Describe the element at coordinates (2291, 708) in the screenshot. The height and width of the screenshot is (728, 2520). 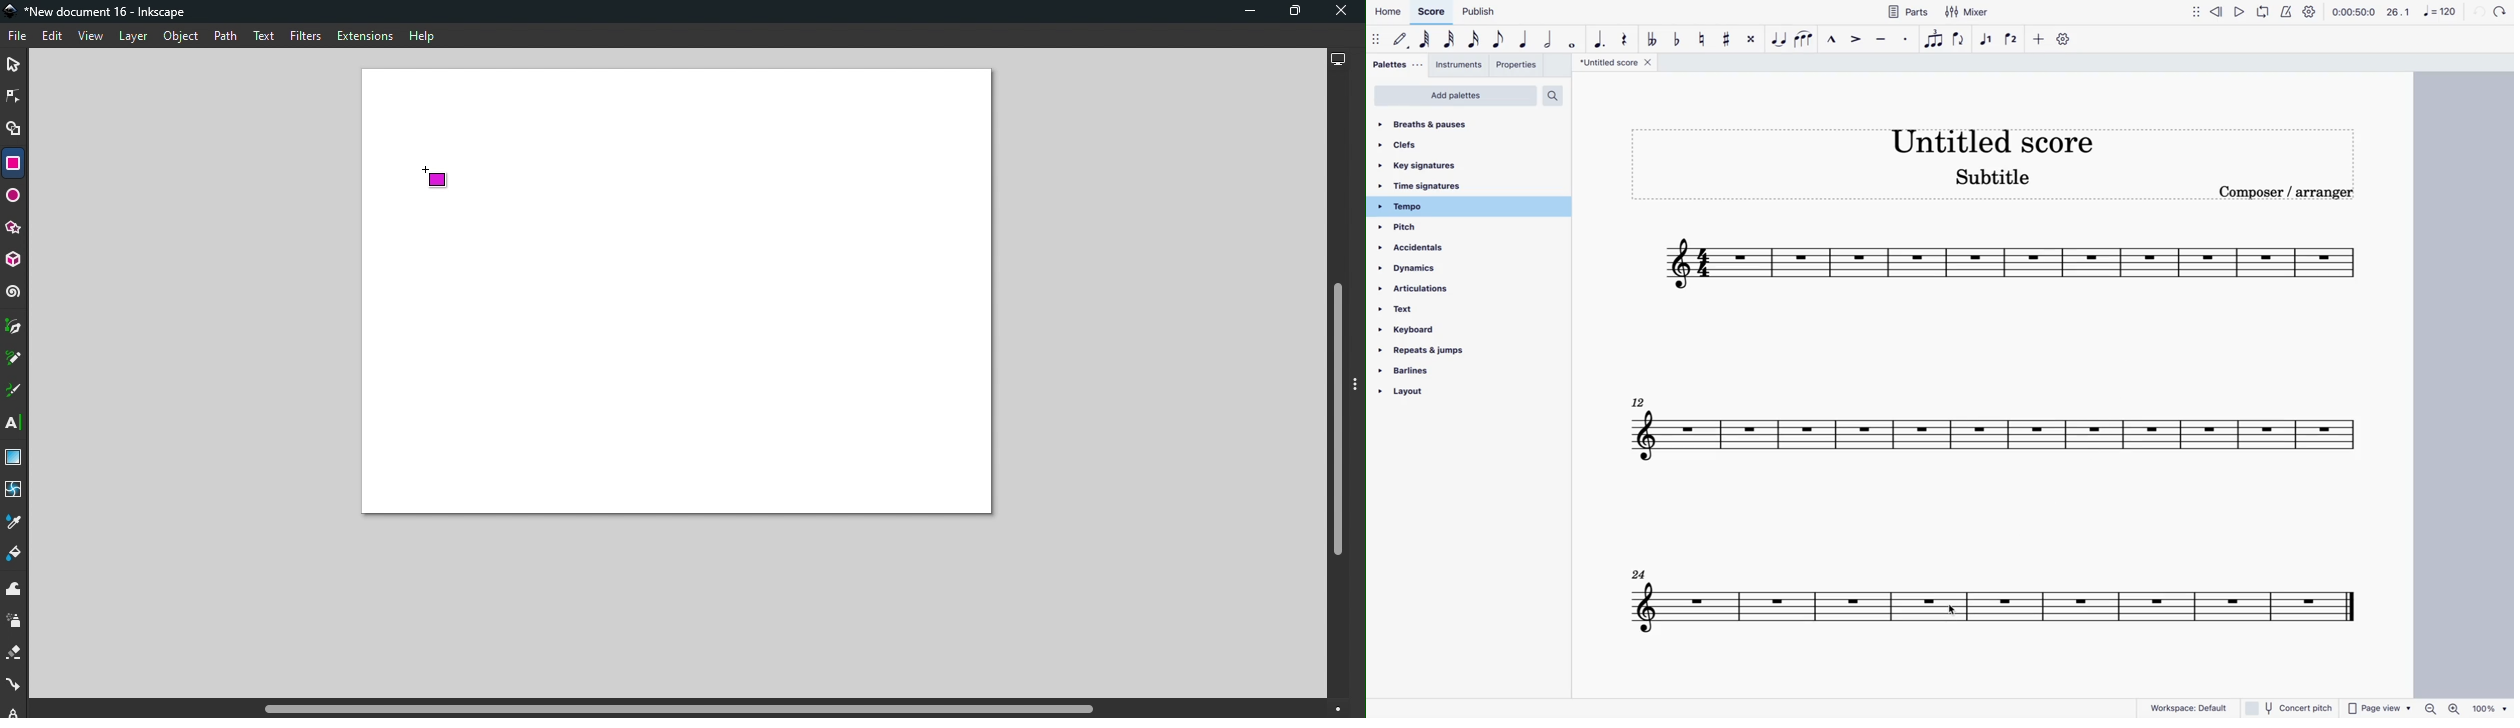
I see `concert pitch` at that location.